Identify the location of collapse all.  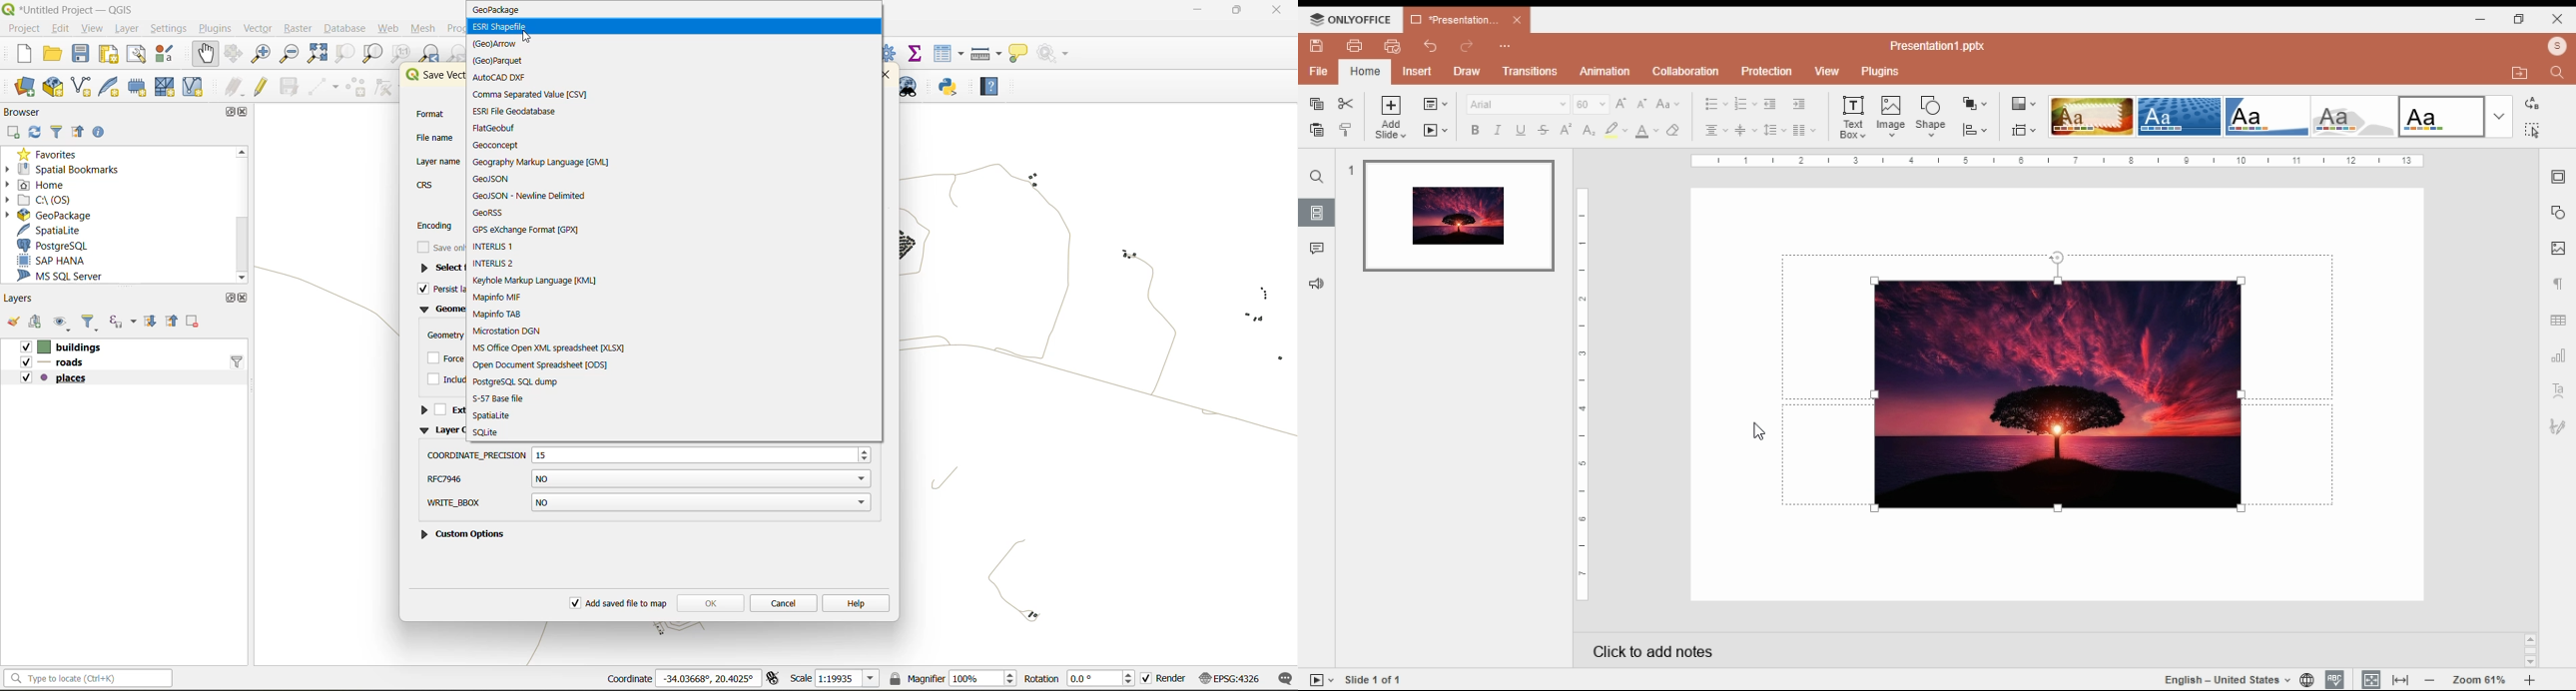
(175, 323).